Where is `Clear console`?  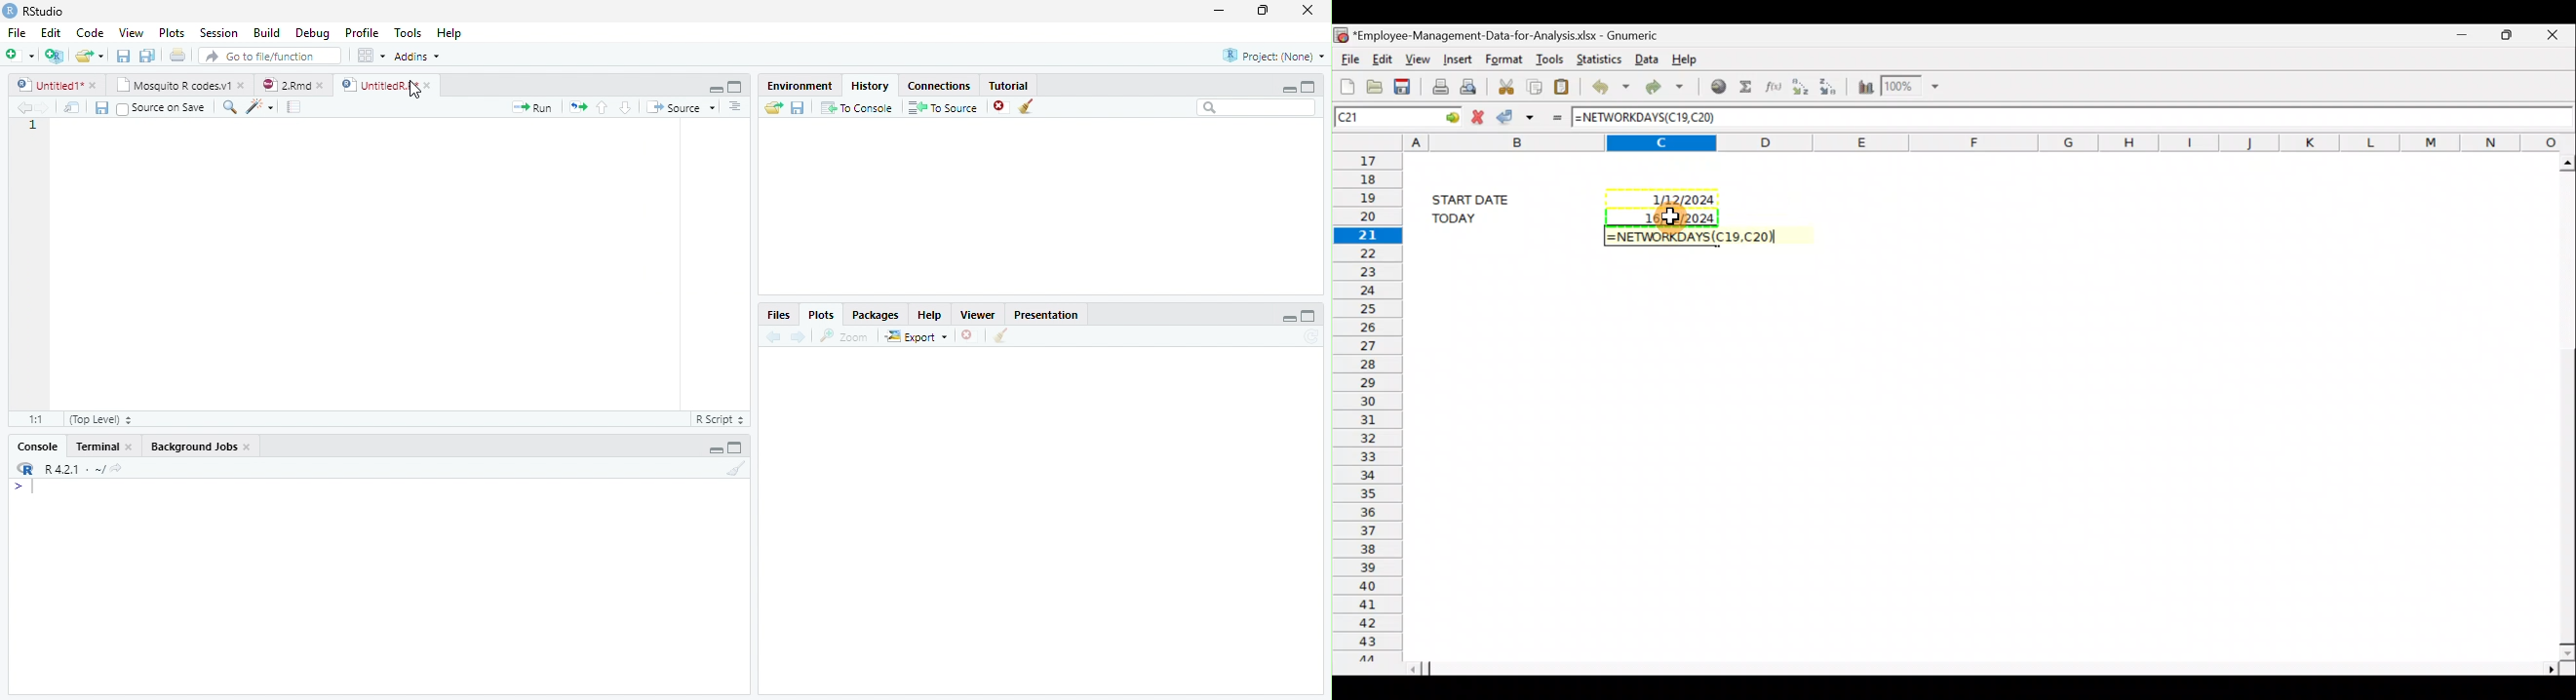 Clear console is located at coordinates (740, 471).